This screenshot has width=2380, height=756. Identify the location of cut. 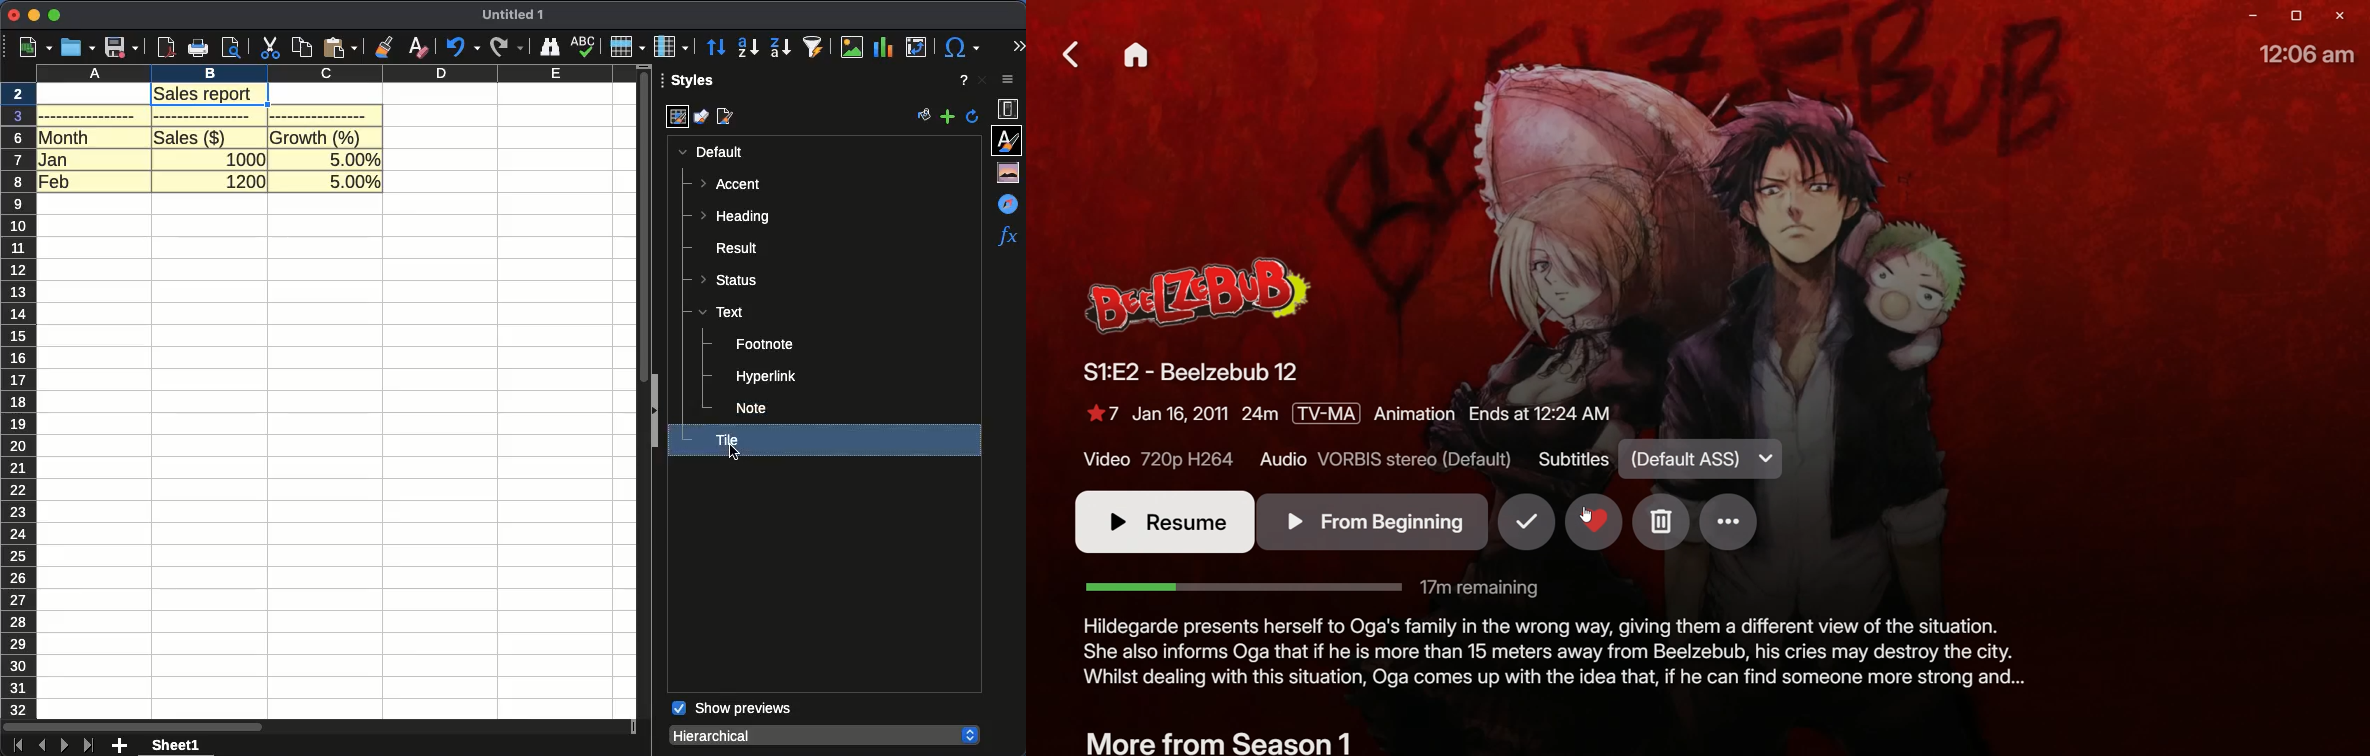
(271, 48).